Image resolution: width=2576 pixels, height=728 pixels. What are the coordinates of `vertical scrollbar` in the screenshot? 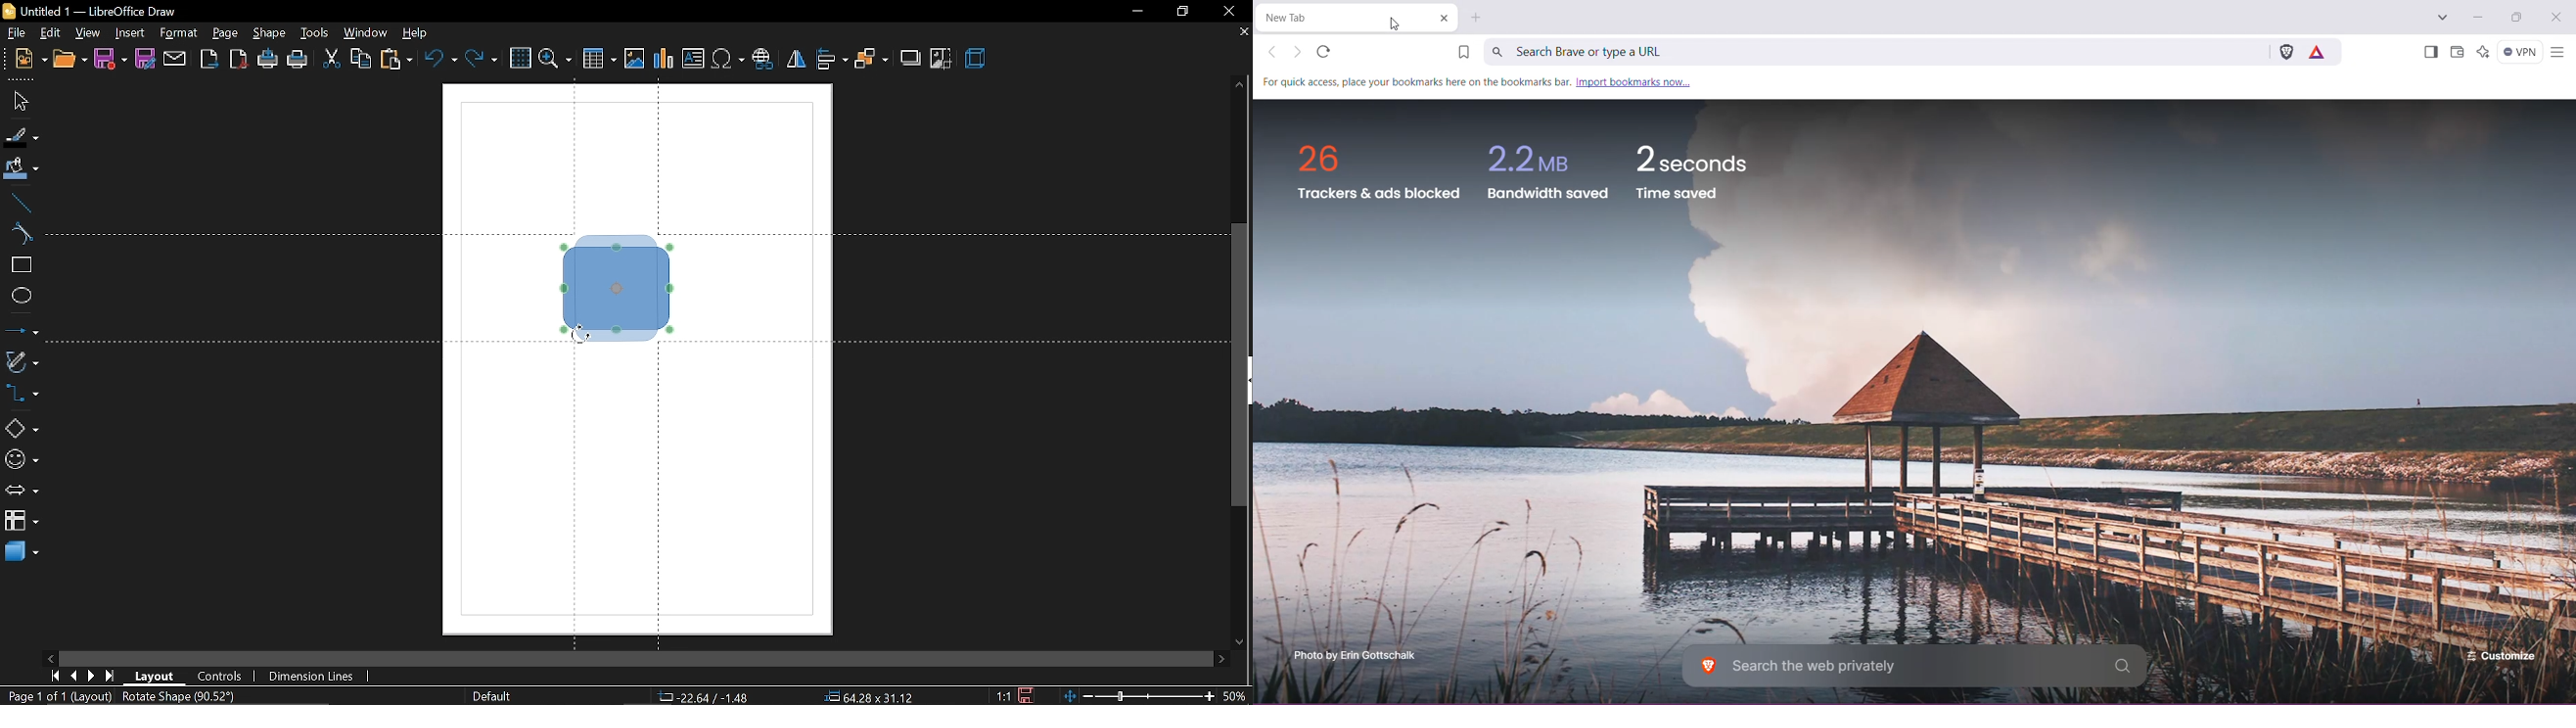 It's located at (1239, 365).